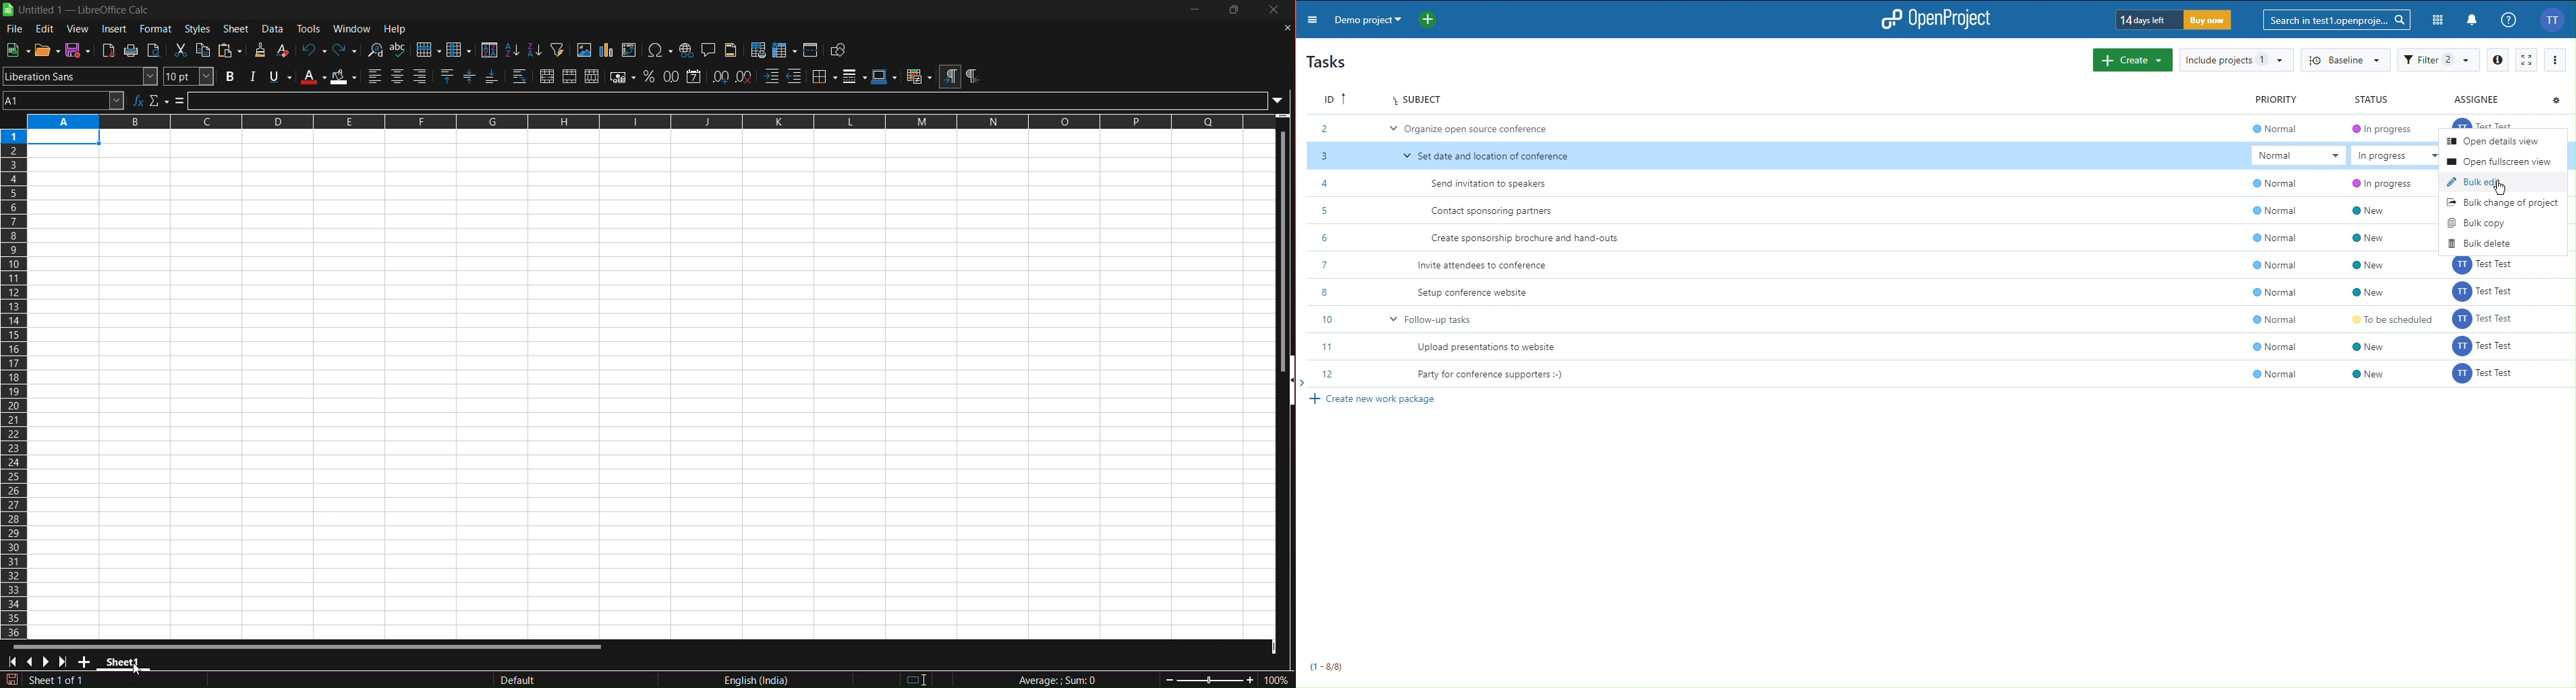 The width and height of the screenshot is (2576, 700). Describe the element at coordinates (1332, 663) in the screenshot. I see `1-8/8)` at that location.